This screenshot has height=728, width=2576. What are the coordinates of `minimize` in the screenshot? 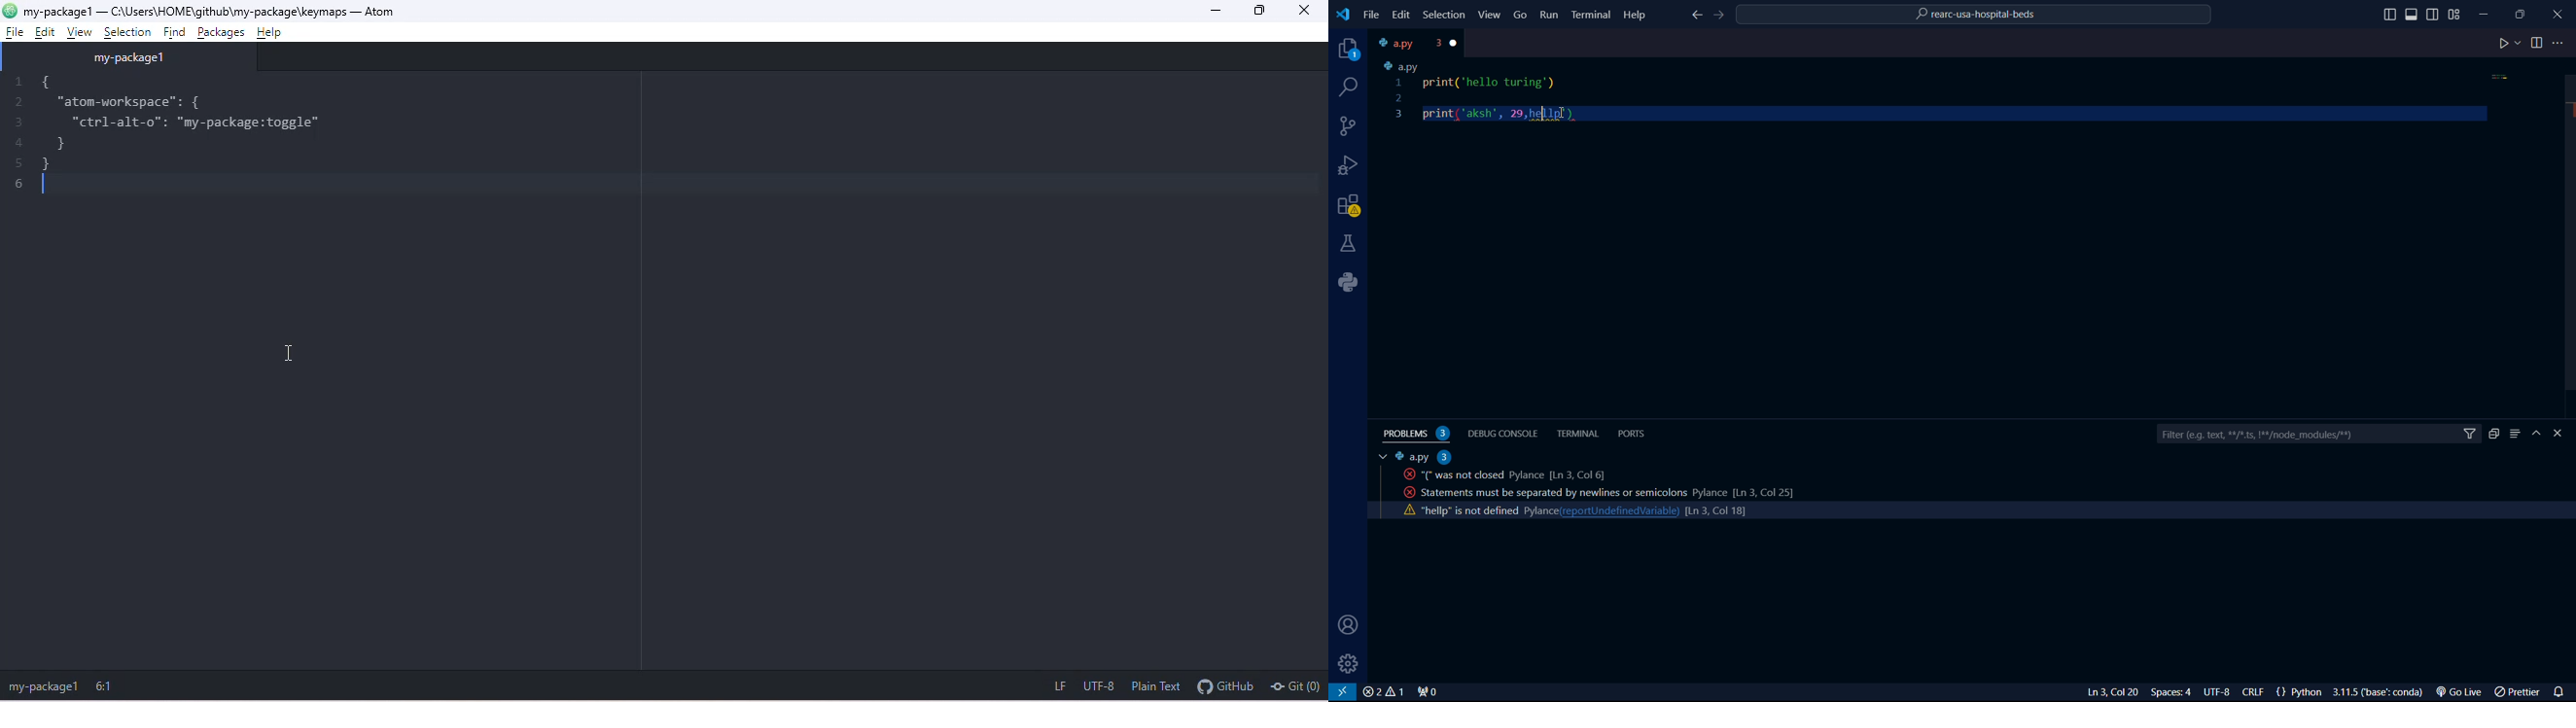 It's located at (1218, 10).